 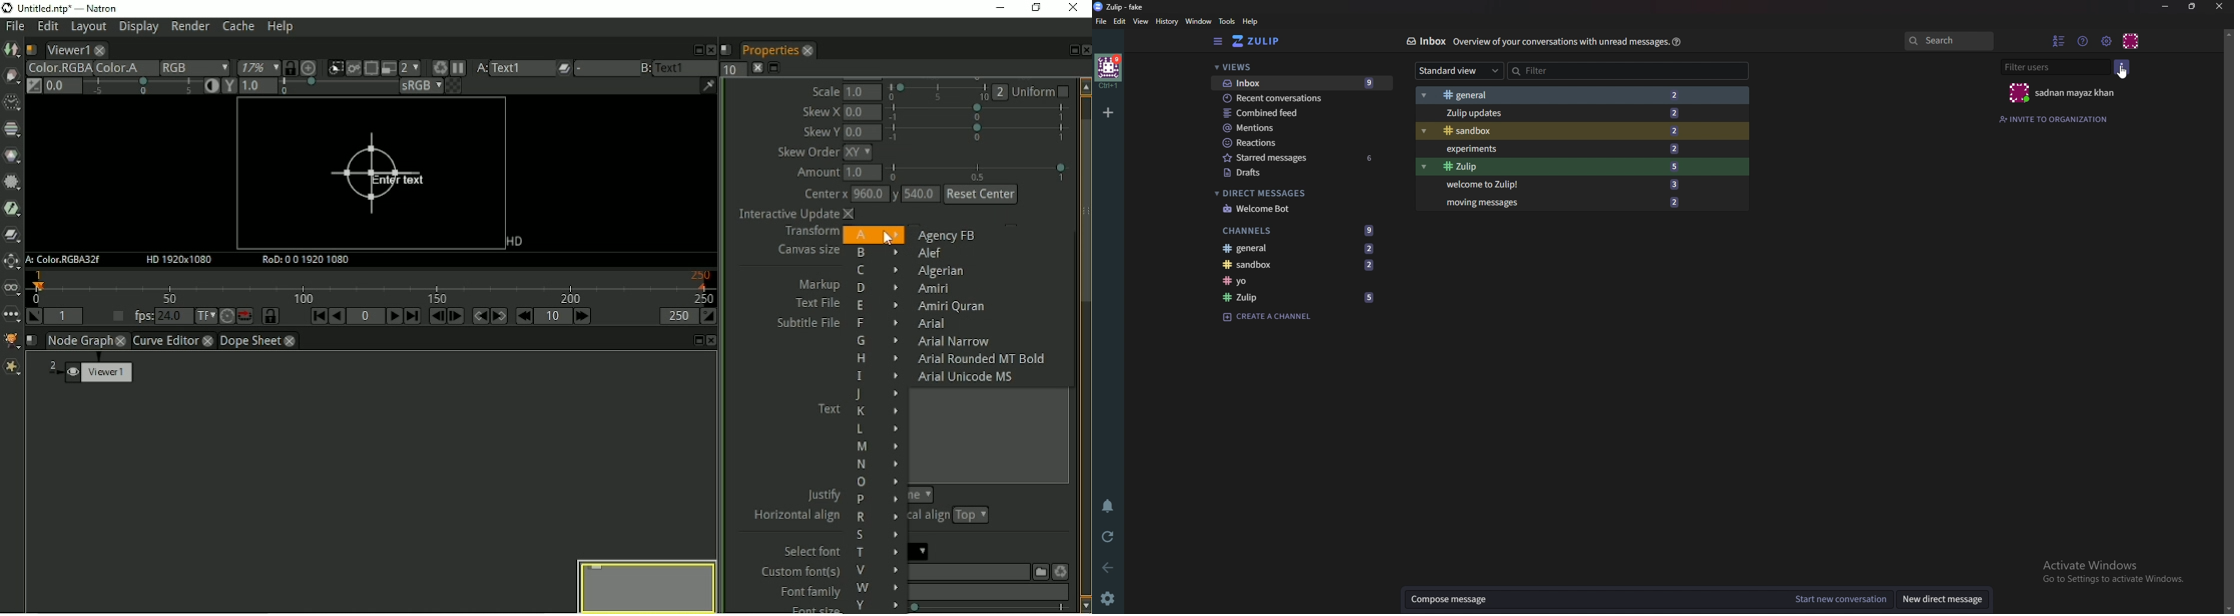 I want to click on Script name, so click(x=726, y=49).